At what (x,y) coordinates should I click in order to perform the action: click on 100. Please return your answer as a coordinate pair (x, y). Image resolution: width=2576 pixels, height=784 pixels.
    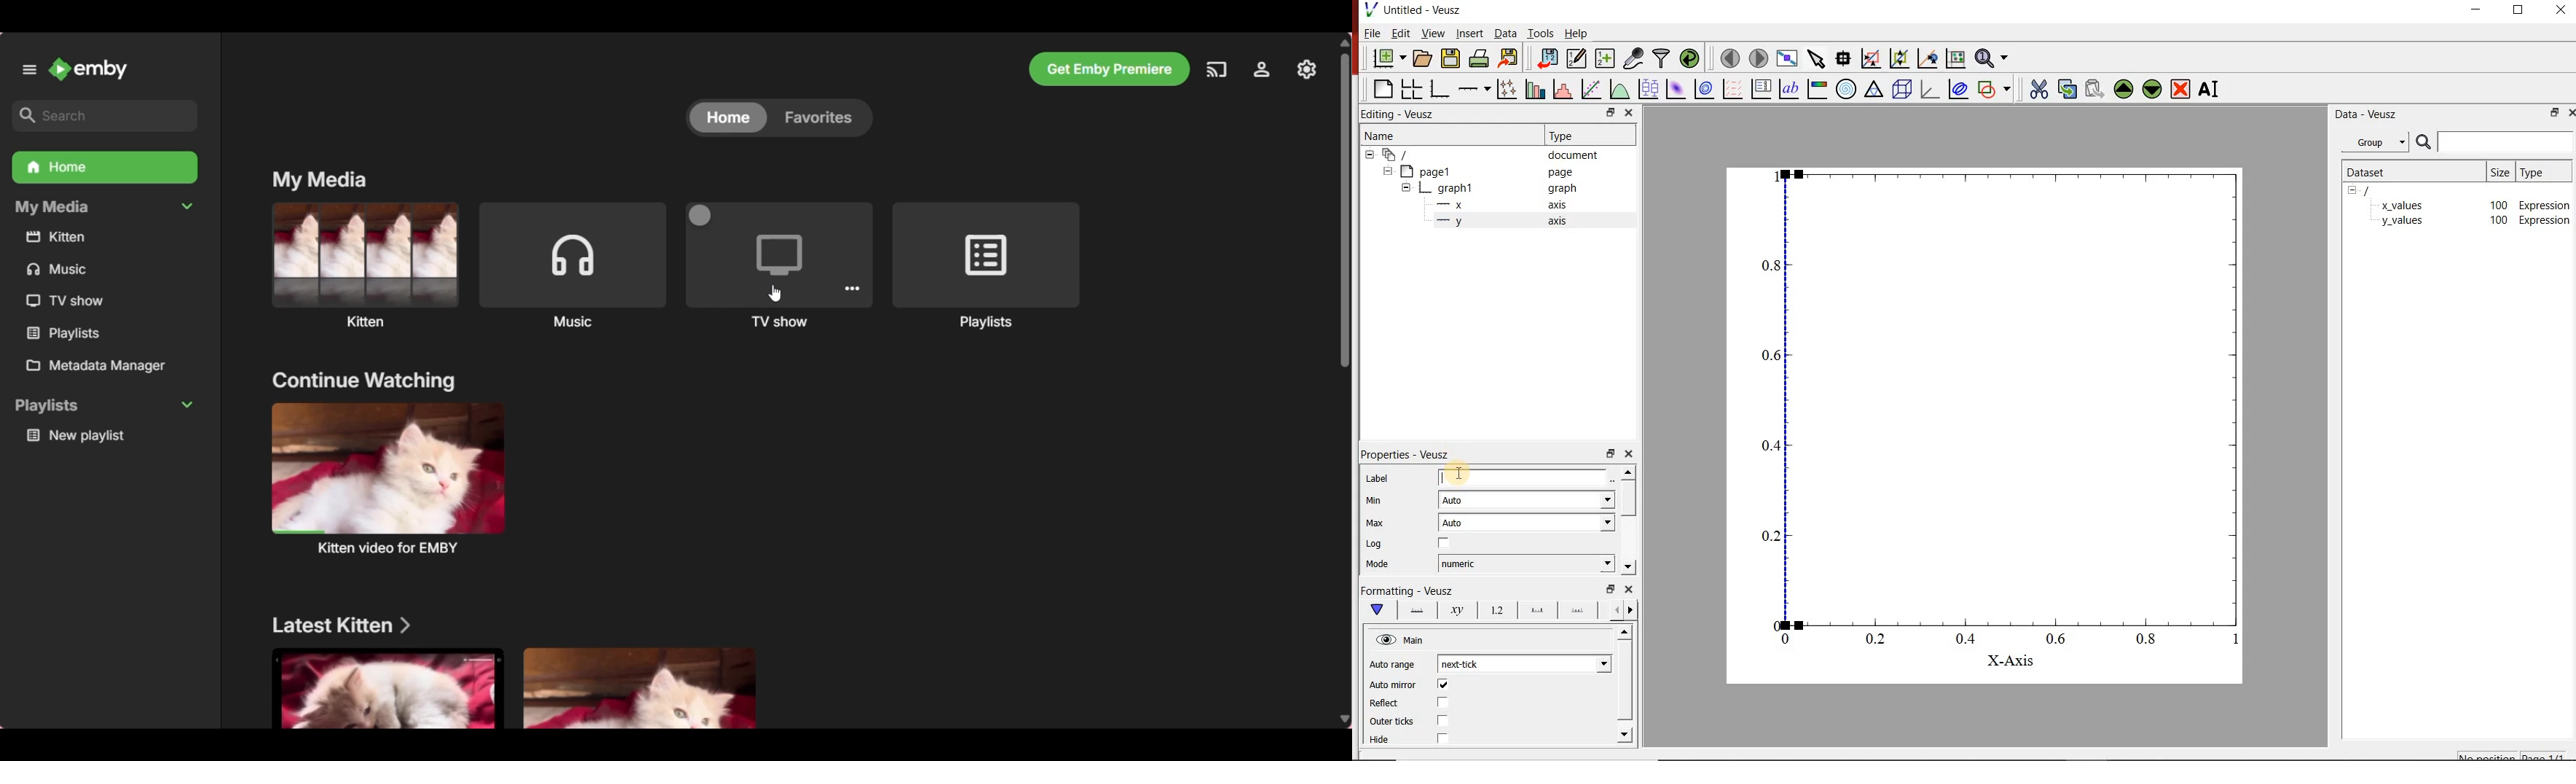
    Looking at the image, I should click on (2497, 222).